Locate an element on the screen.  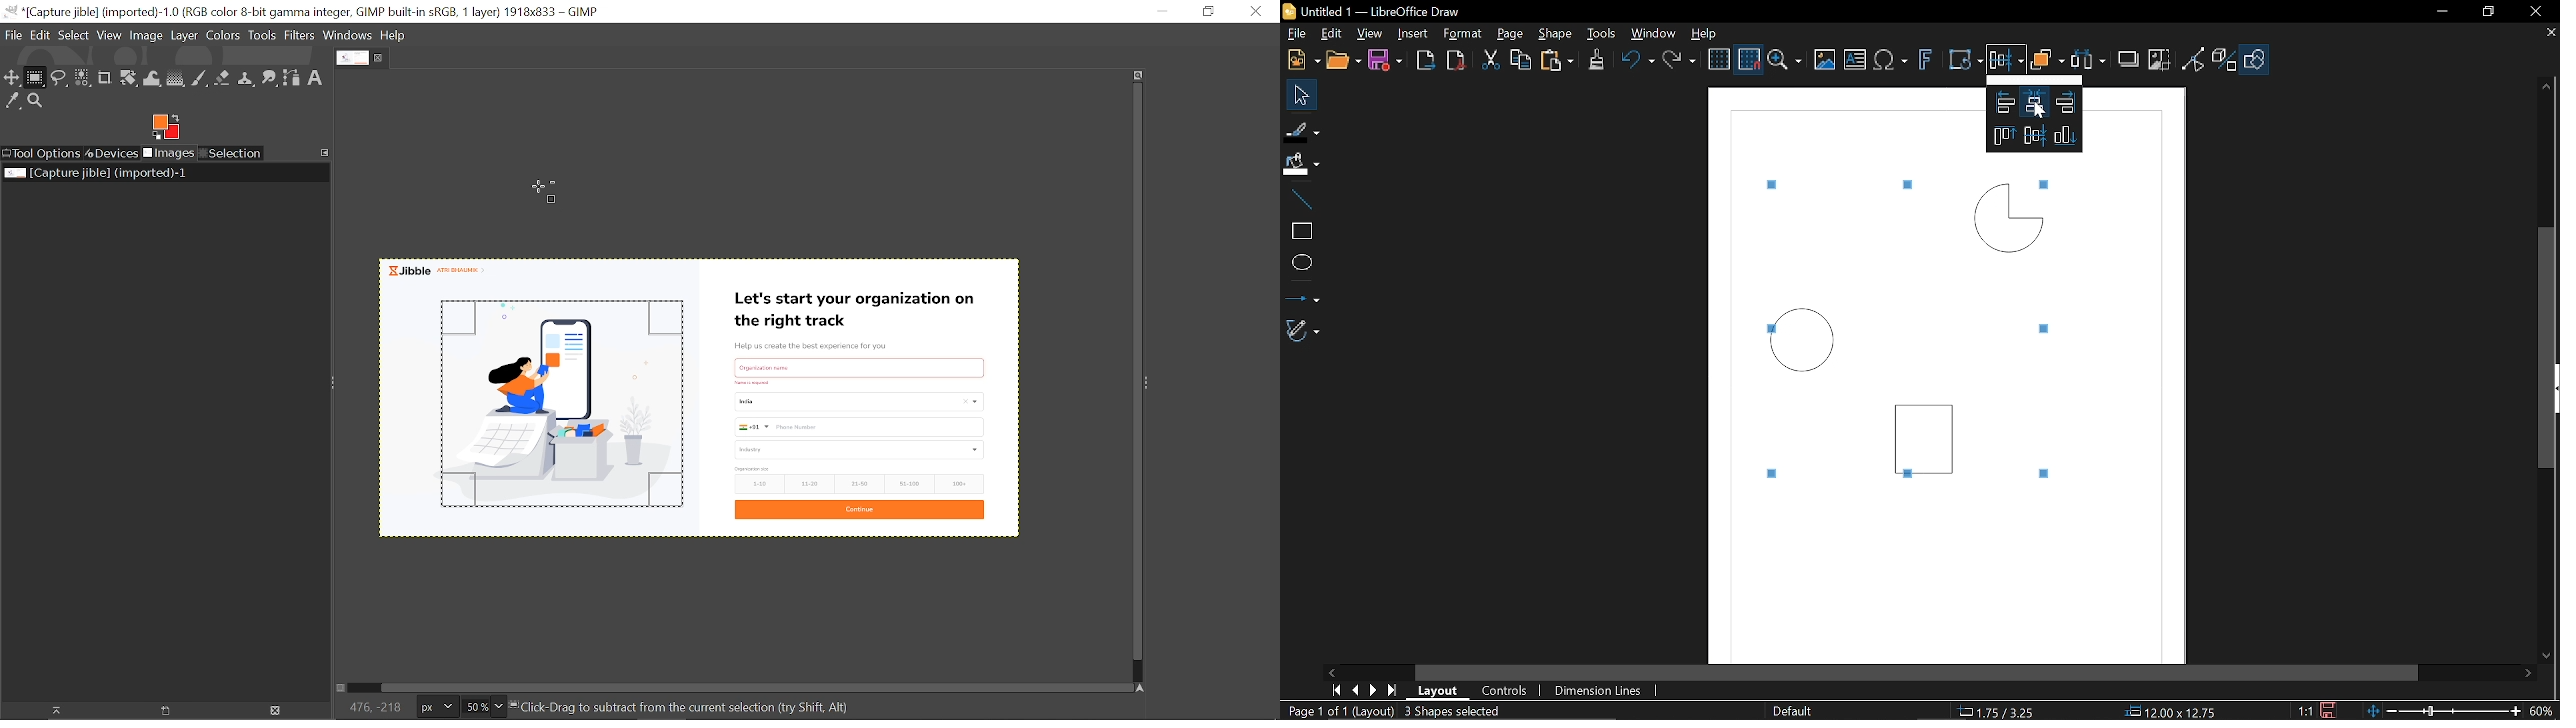
21-50 is located at coordinates (860, 483).